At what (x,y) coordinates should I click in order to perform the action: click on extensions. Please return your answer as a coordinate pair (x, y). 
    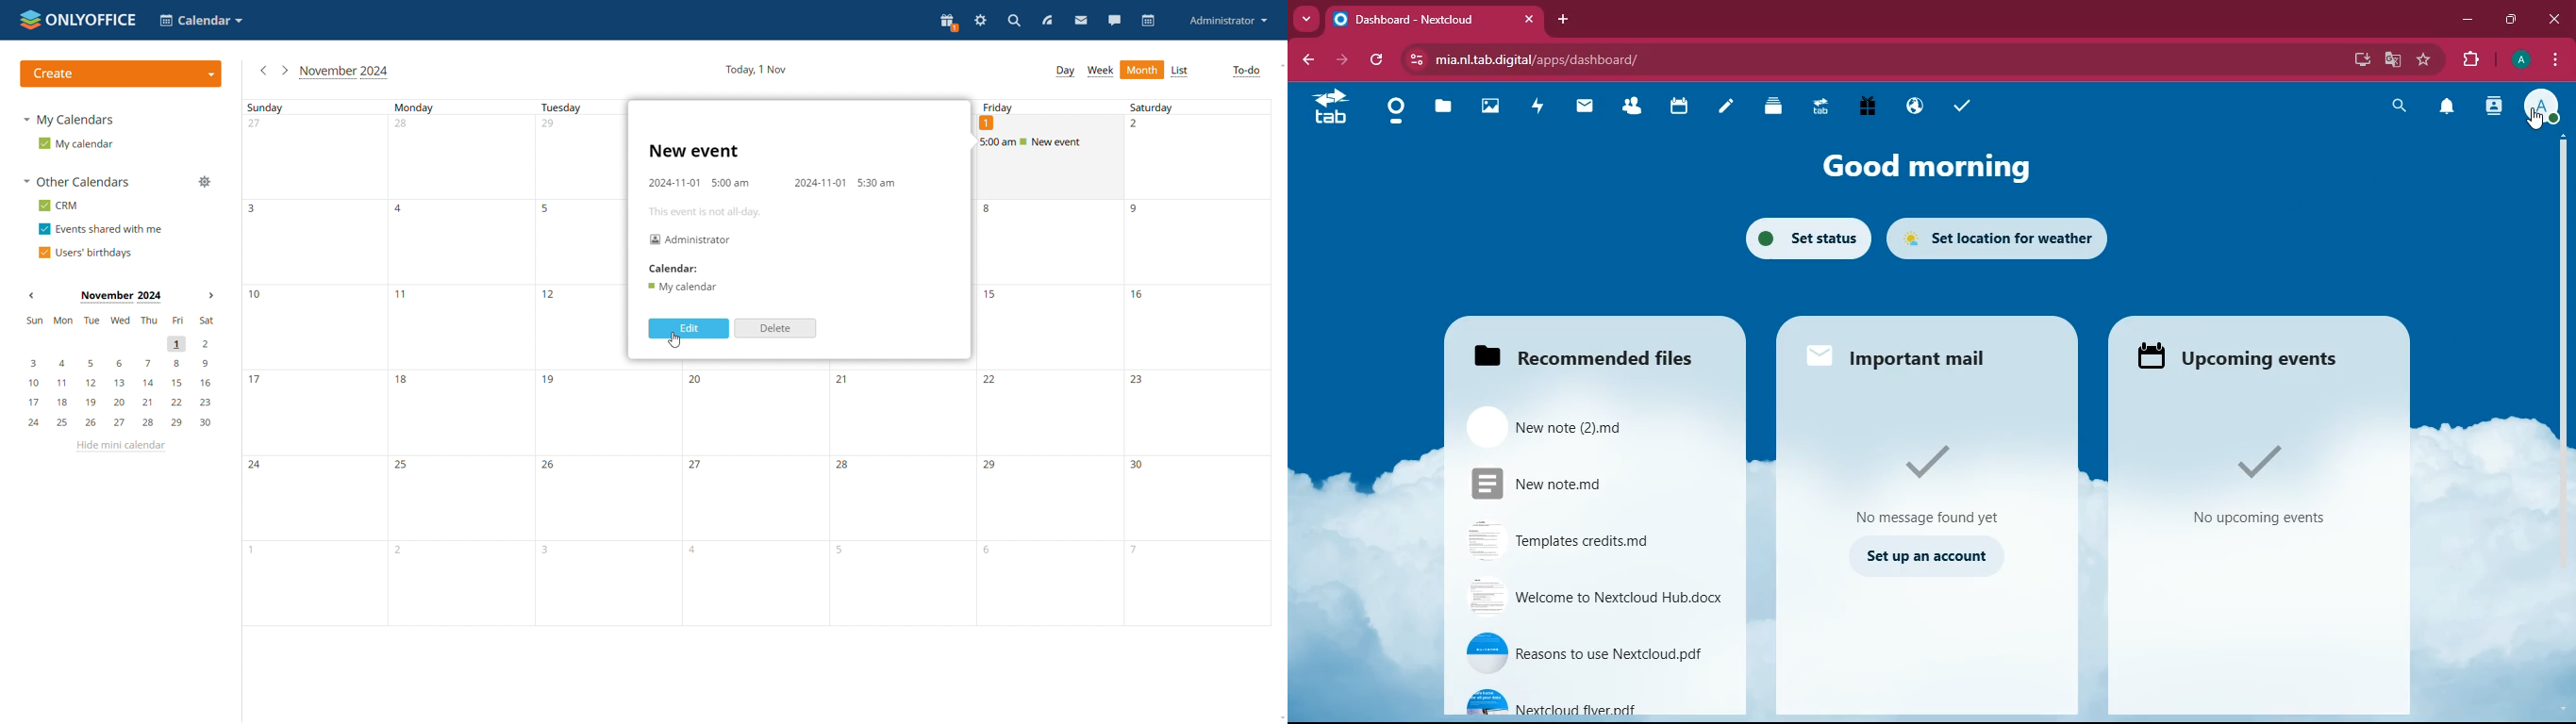
    Looking at the image, I should click on (2471, 62).